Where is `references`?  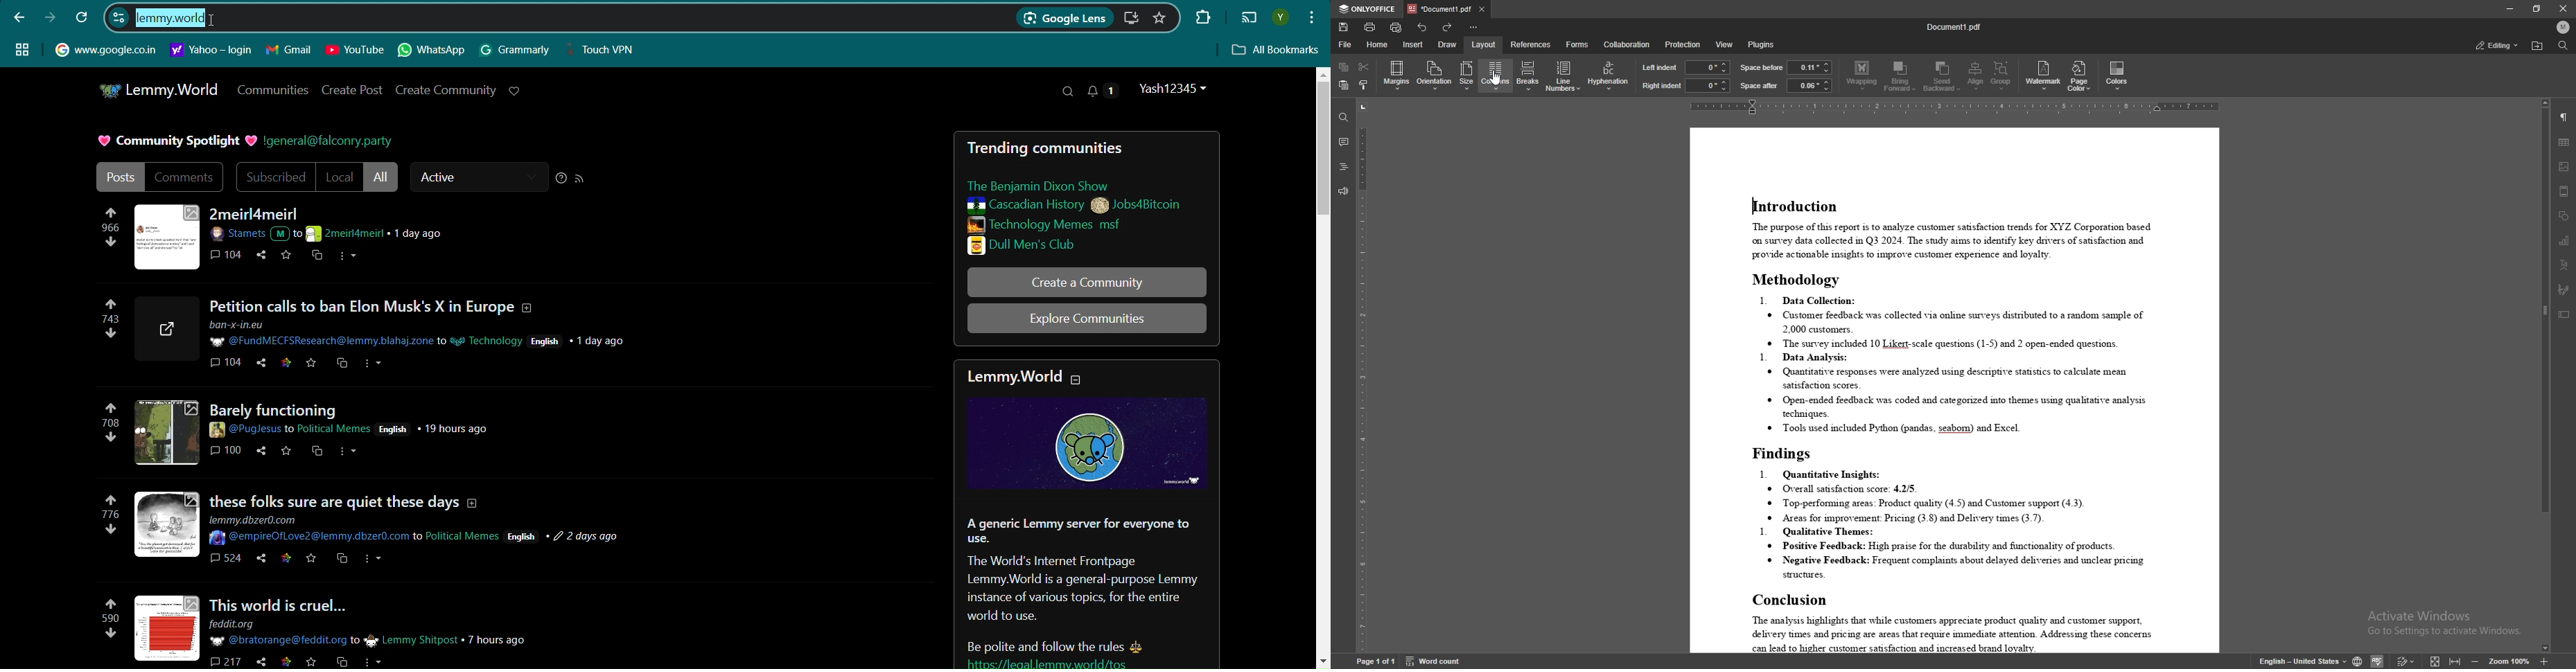 references is located at coordinates (1530, 43).